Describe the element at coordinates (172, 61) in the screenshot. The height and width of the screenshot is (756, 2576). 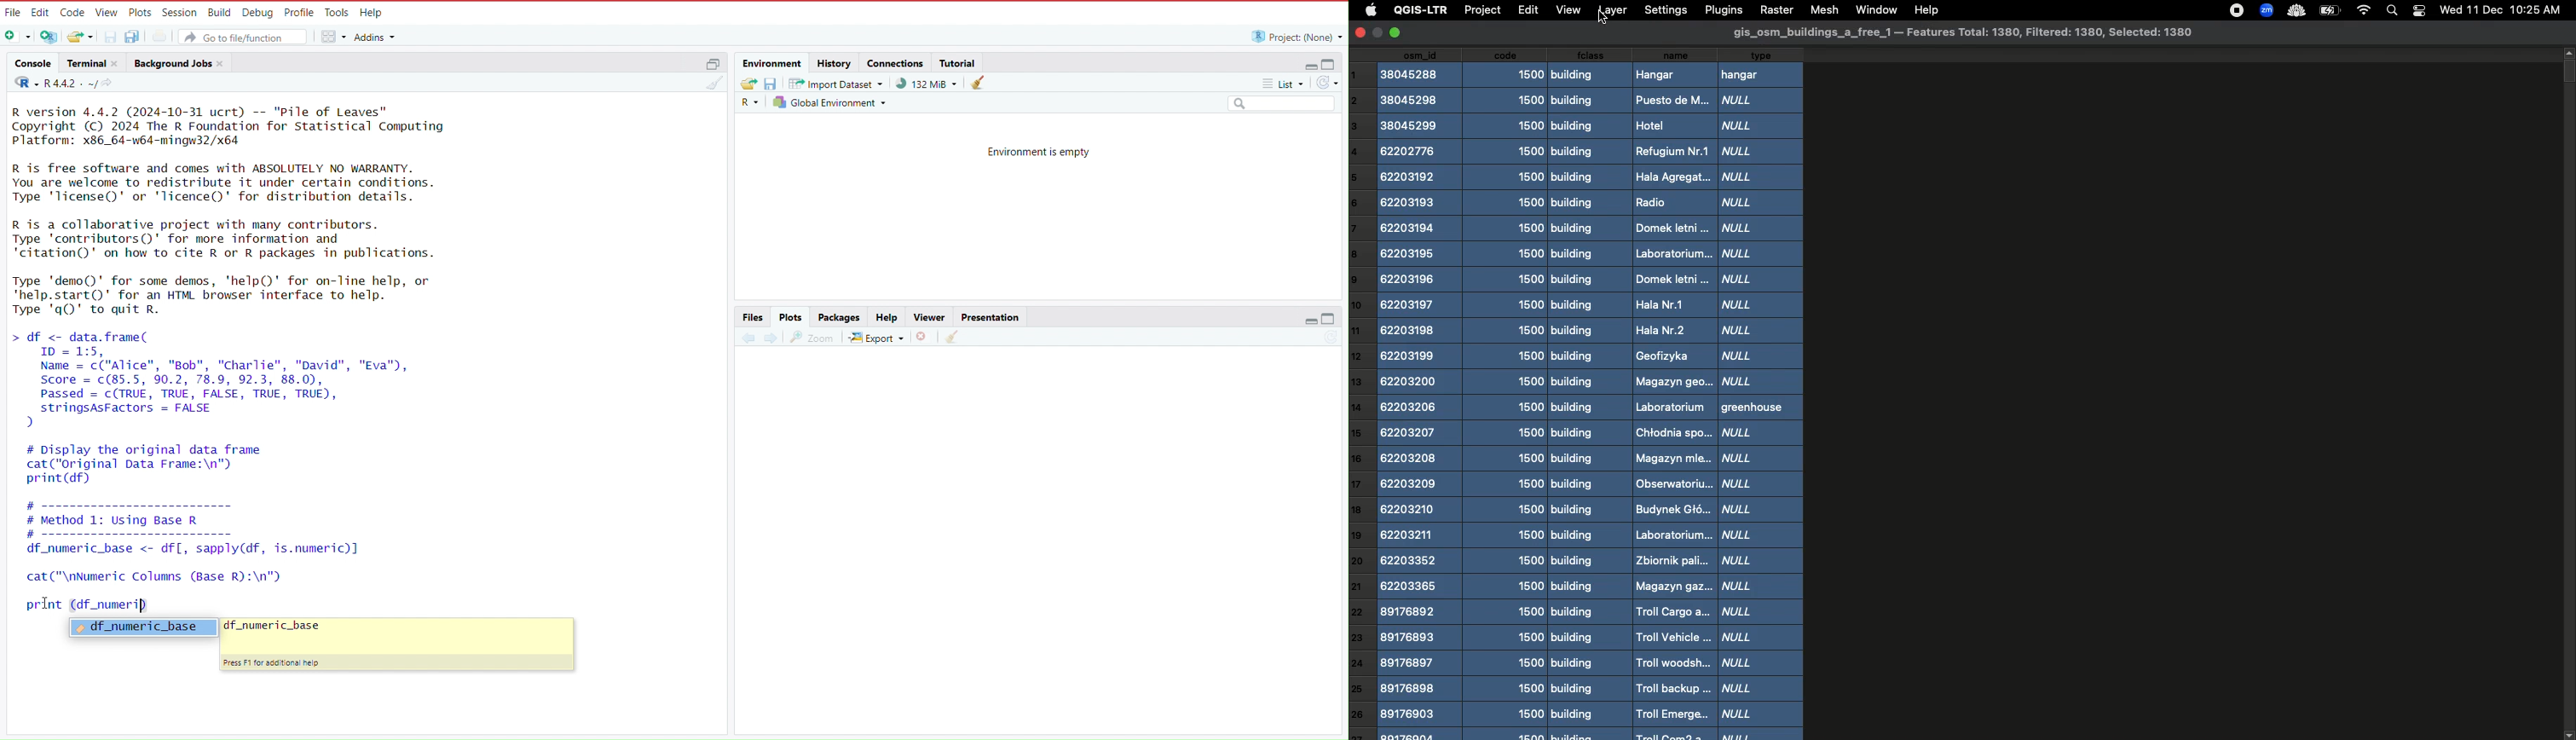
I see `Background jobs` at that location.